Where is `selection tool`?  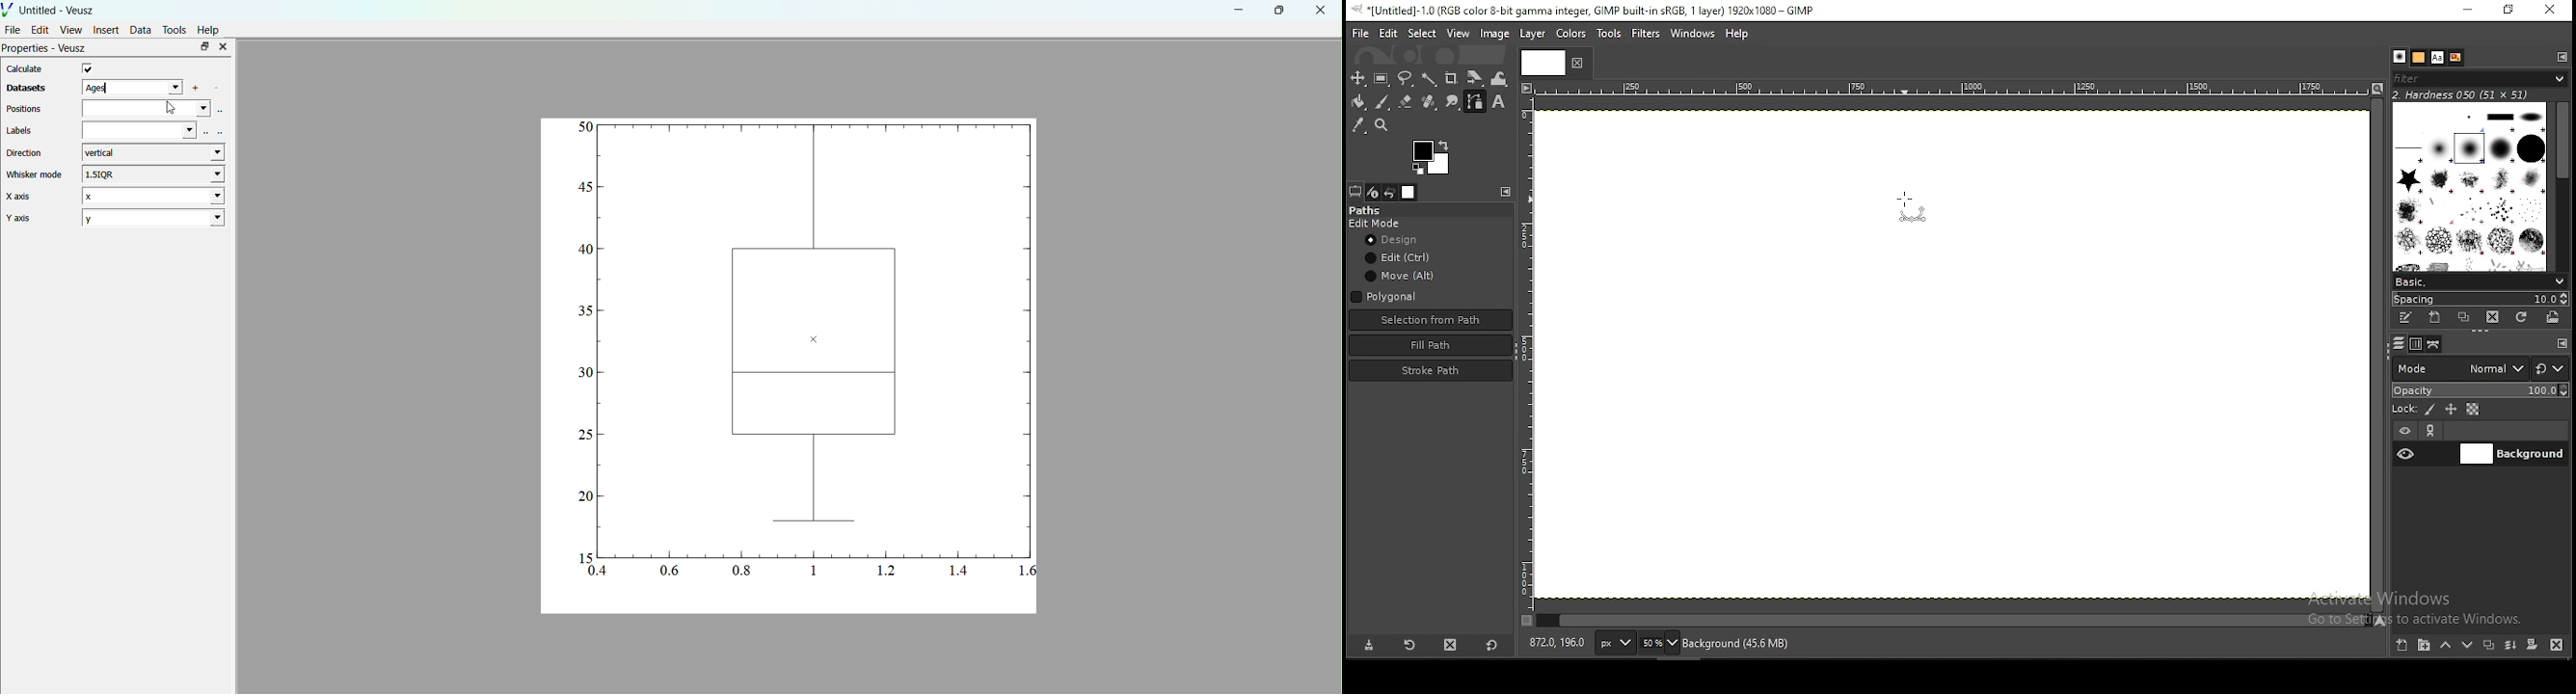
selection tool is located at coordinates (1355, 78).